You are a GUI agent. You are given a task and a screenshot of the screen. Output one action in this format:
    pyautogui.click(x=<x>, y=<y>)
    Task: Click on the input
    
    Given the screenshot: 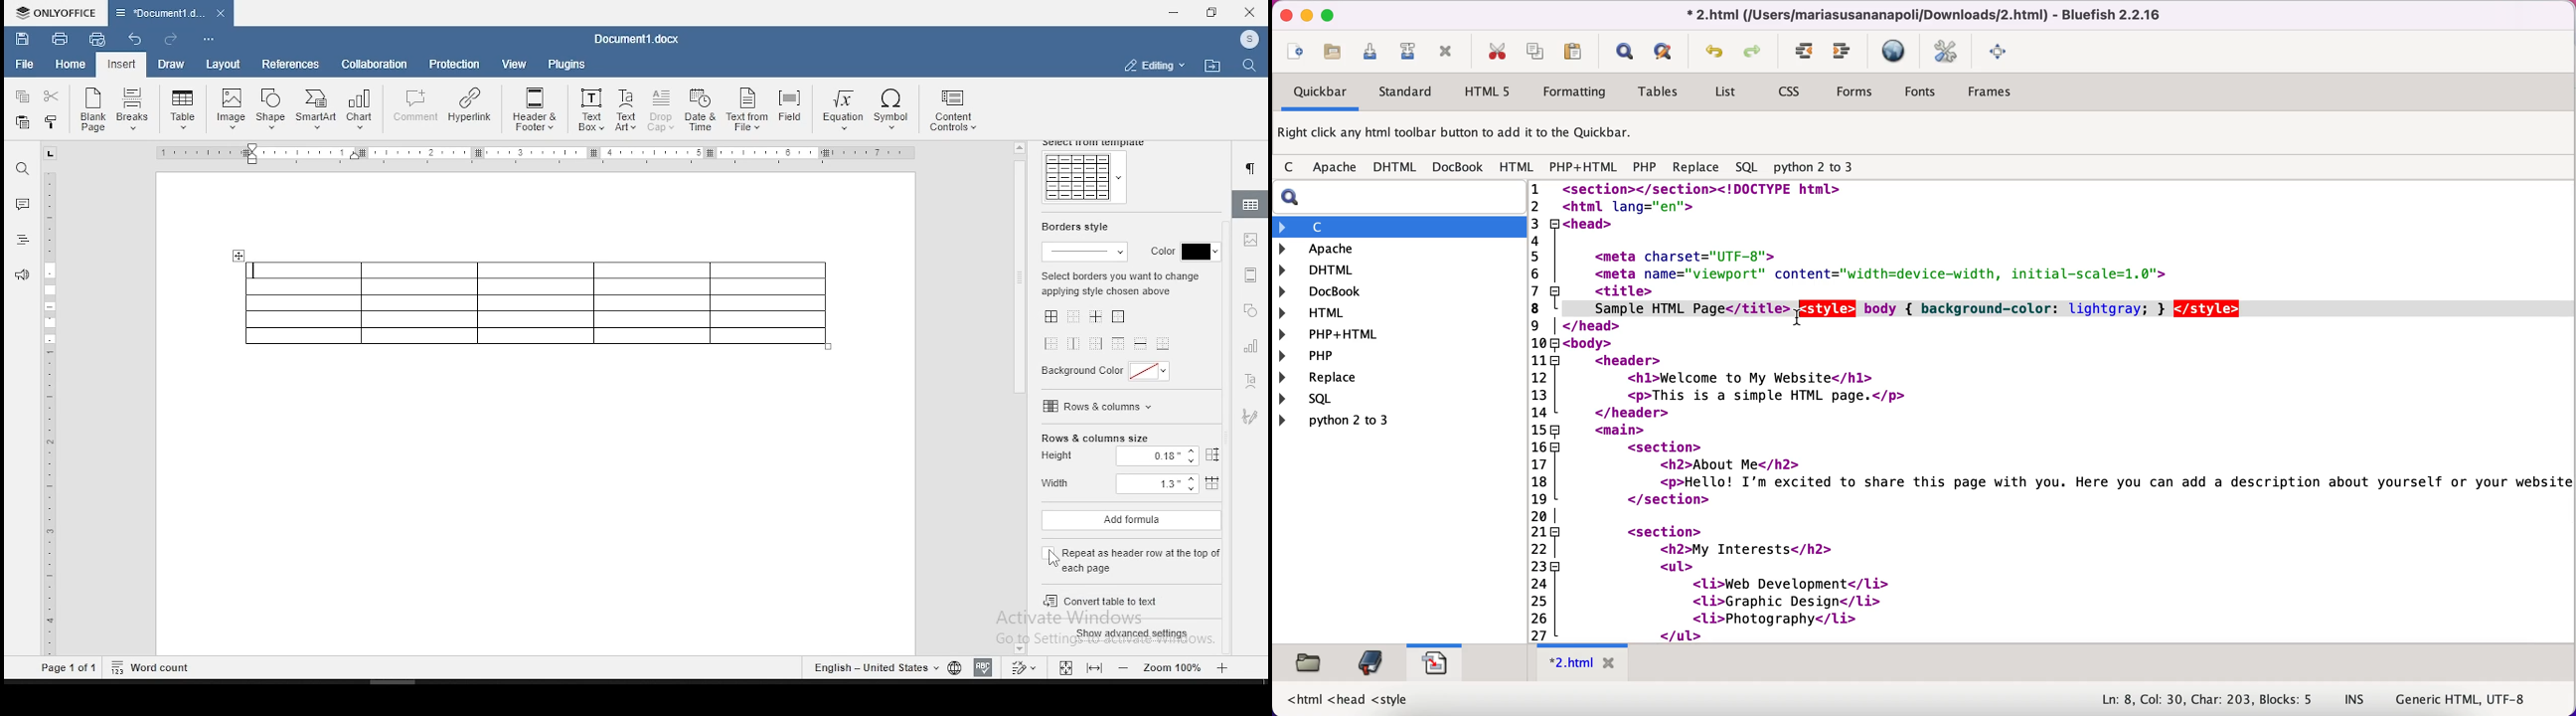 What is the action you would take?
    pyautogui.click(x=121, y=65)
    